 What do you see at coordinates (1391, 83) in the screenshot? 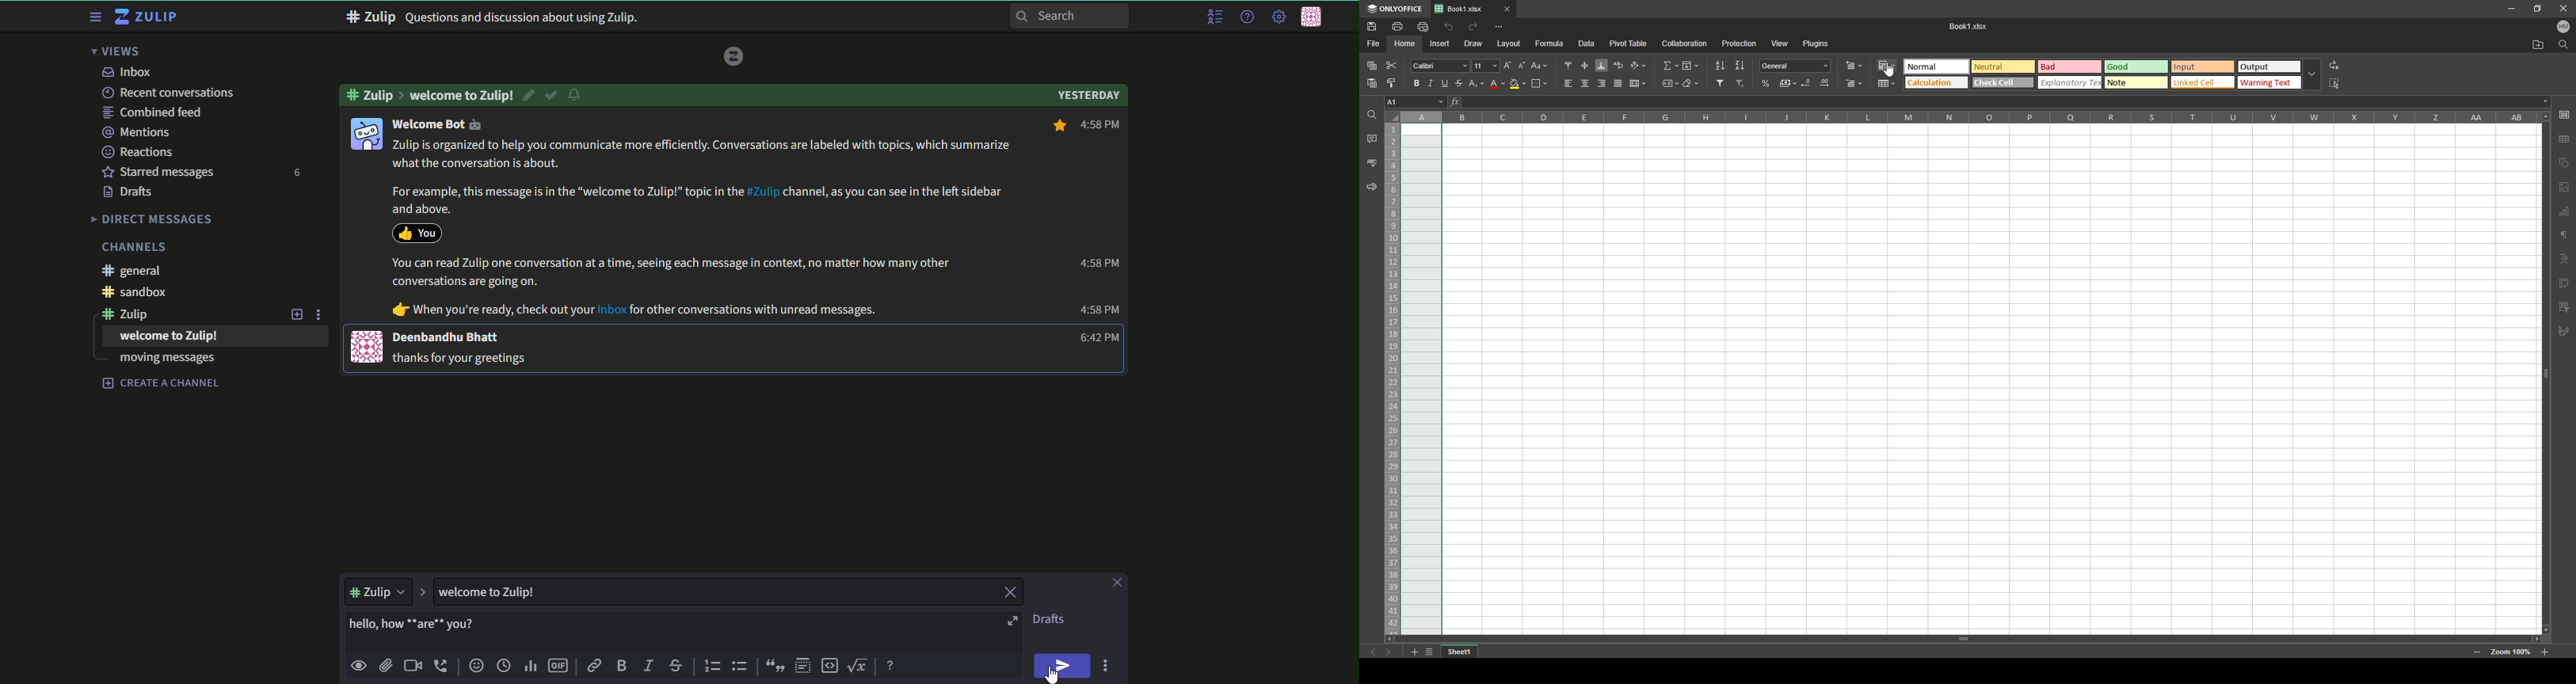
I see `copy style` at bounding box center [1391, 83].